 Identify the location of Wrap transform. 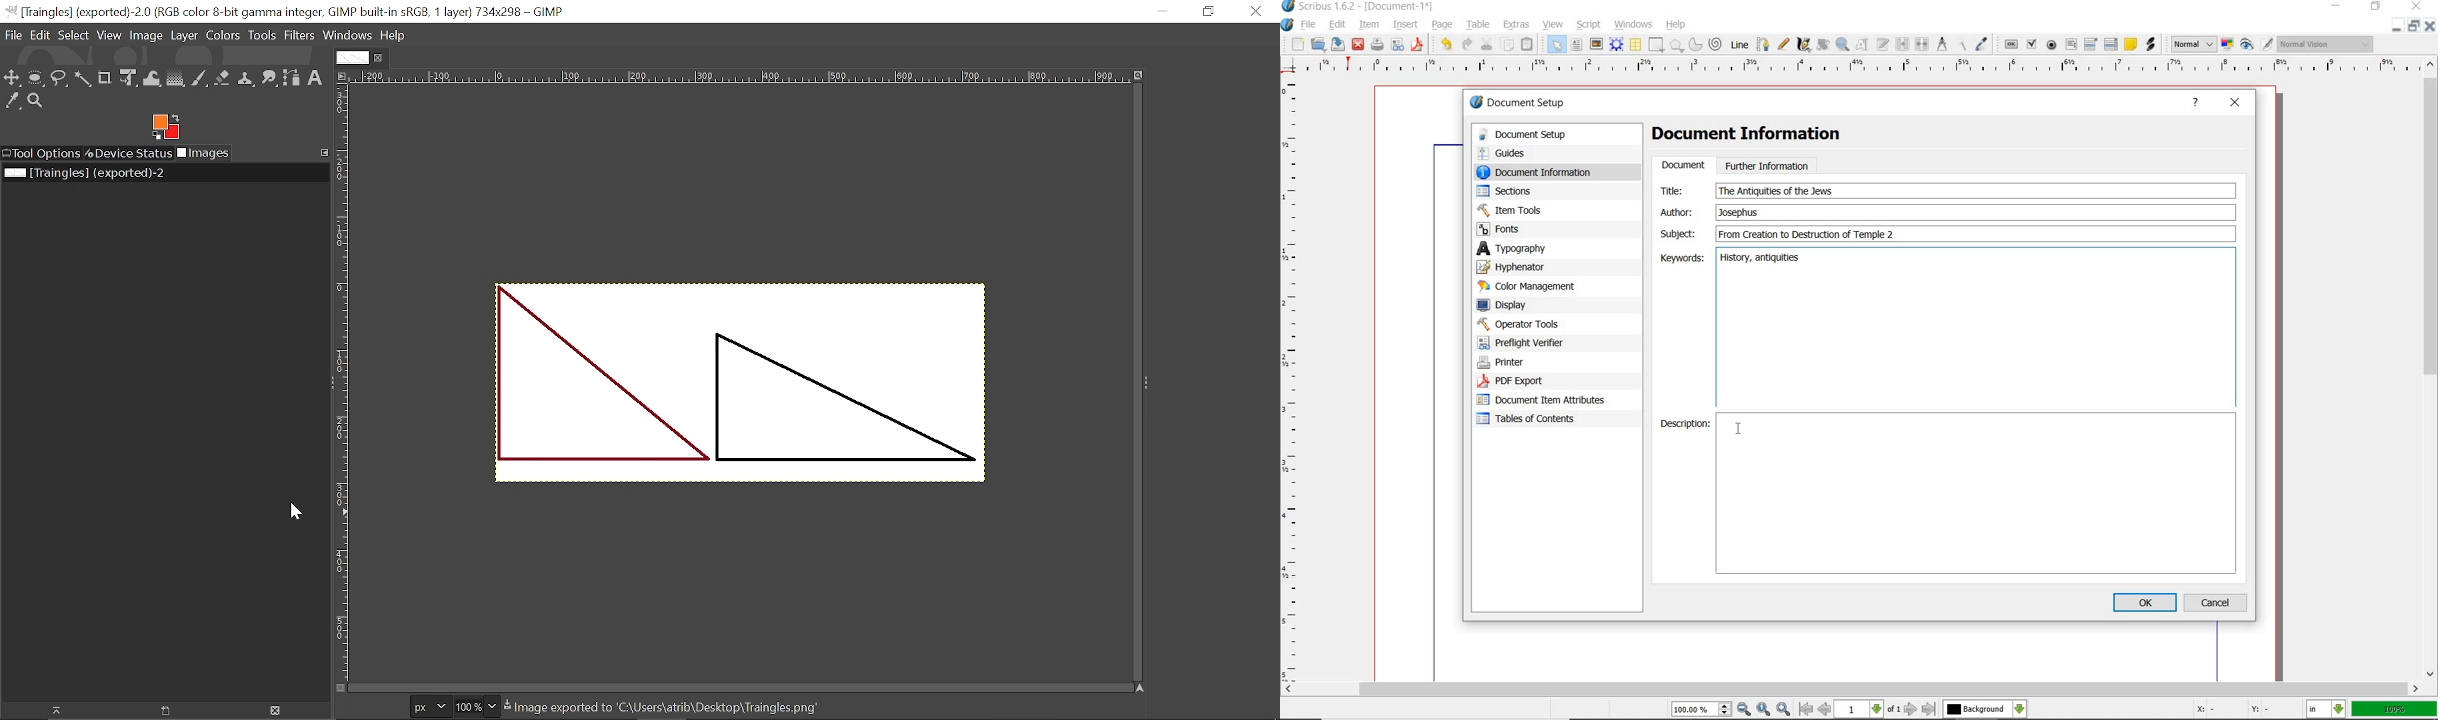
(153, 79).